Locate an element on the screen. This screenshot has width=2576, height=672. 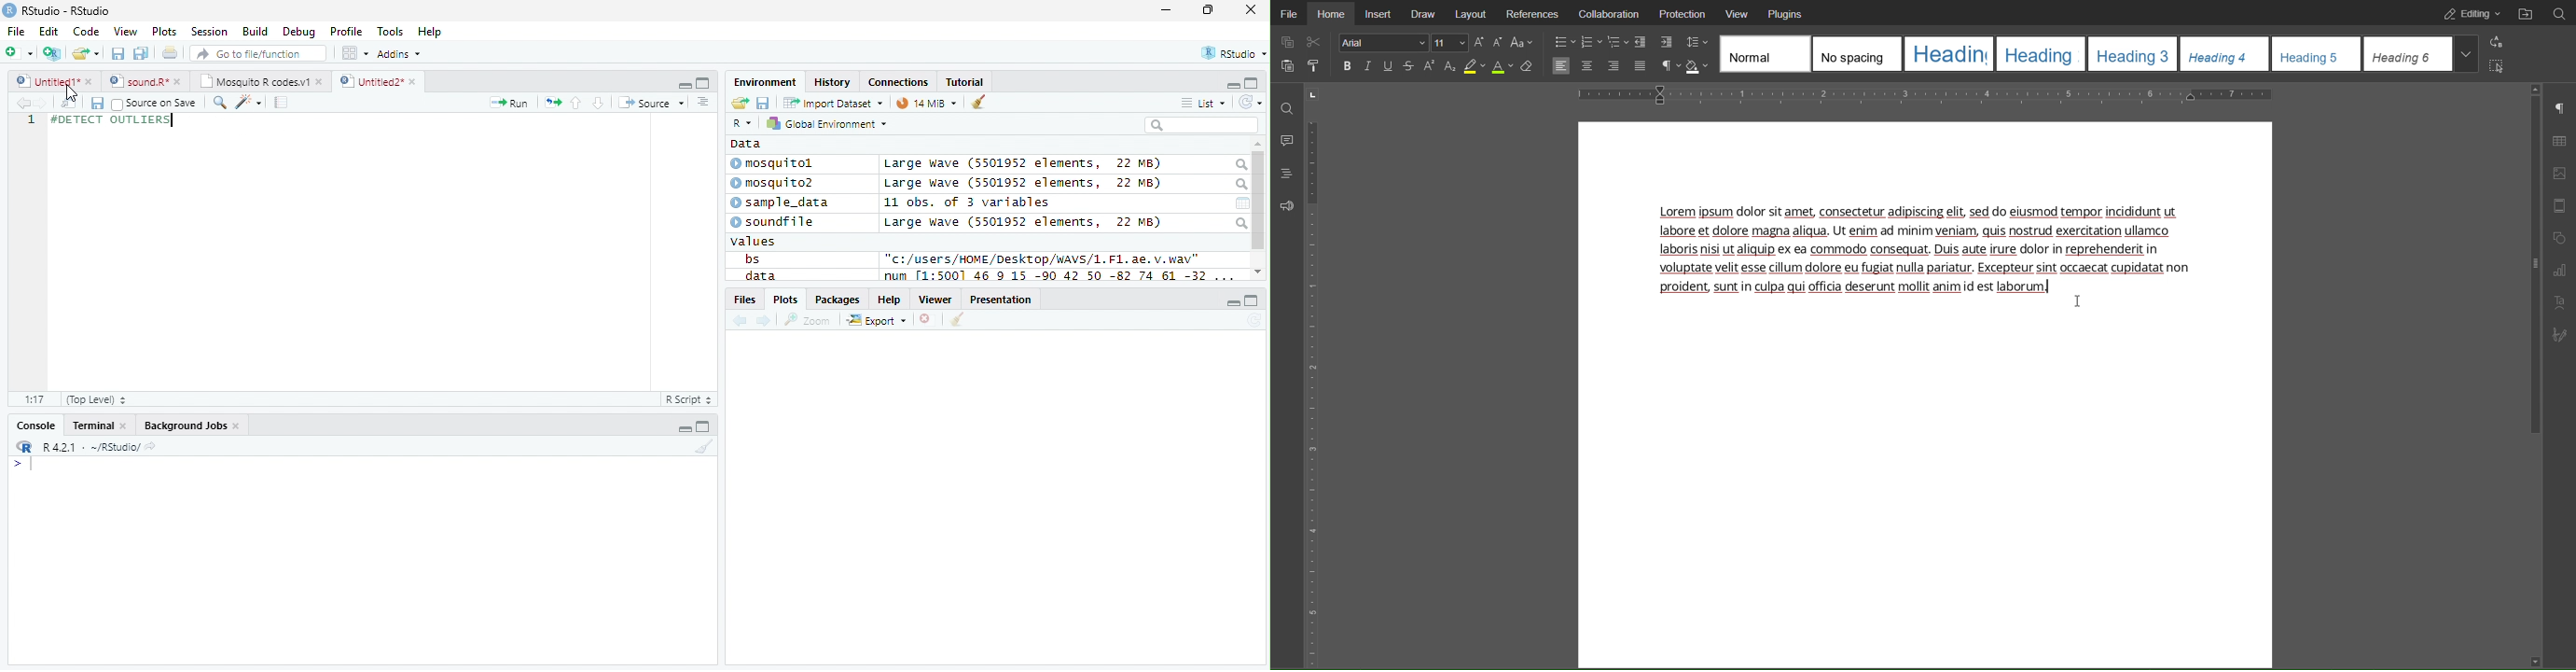
zoom is located at coordinates (808, 319).